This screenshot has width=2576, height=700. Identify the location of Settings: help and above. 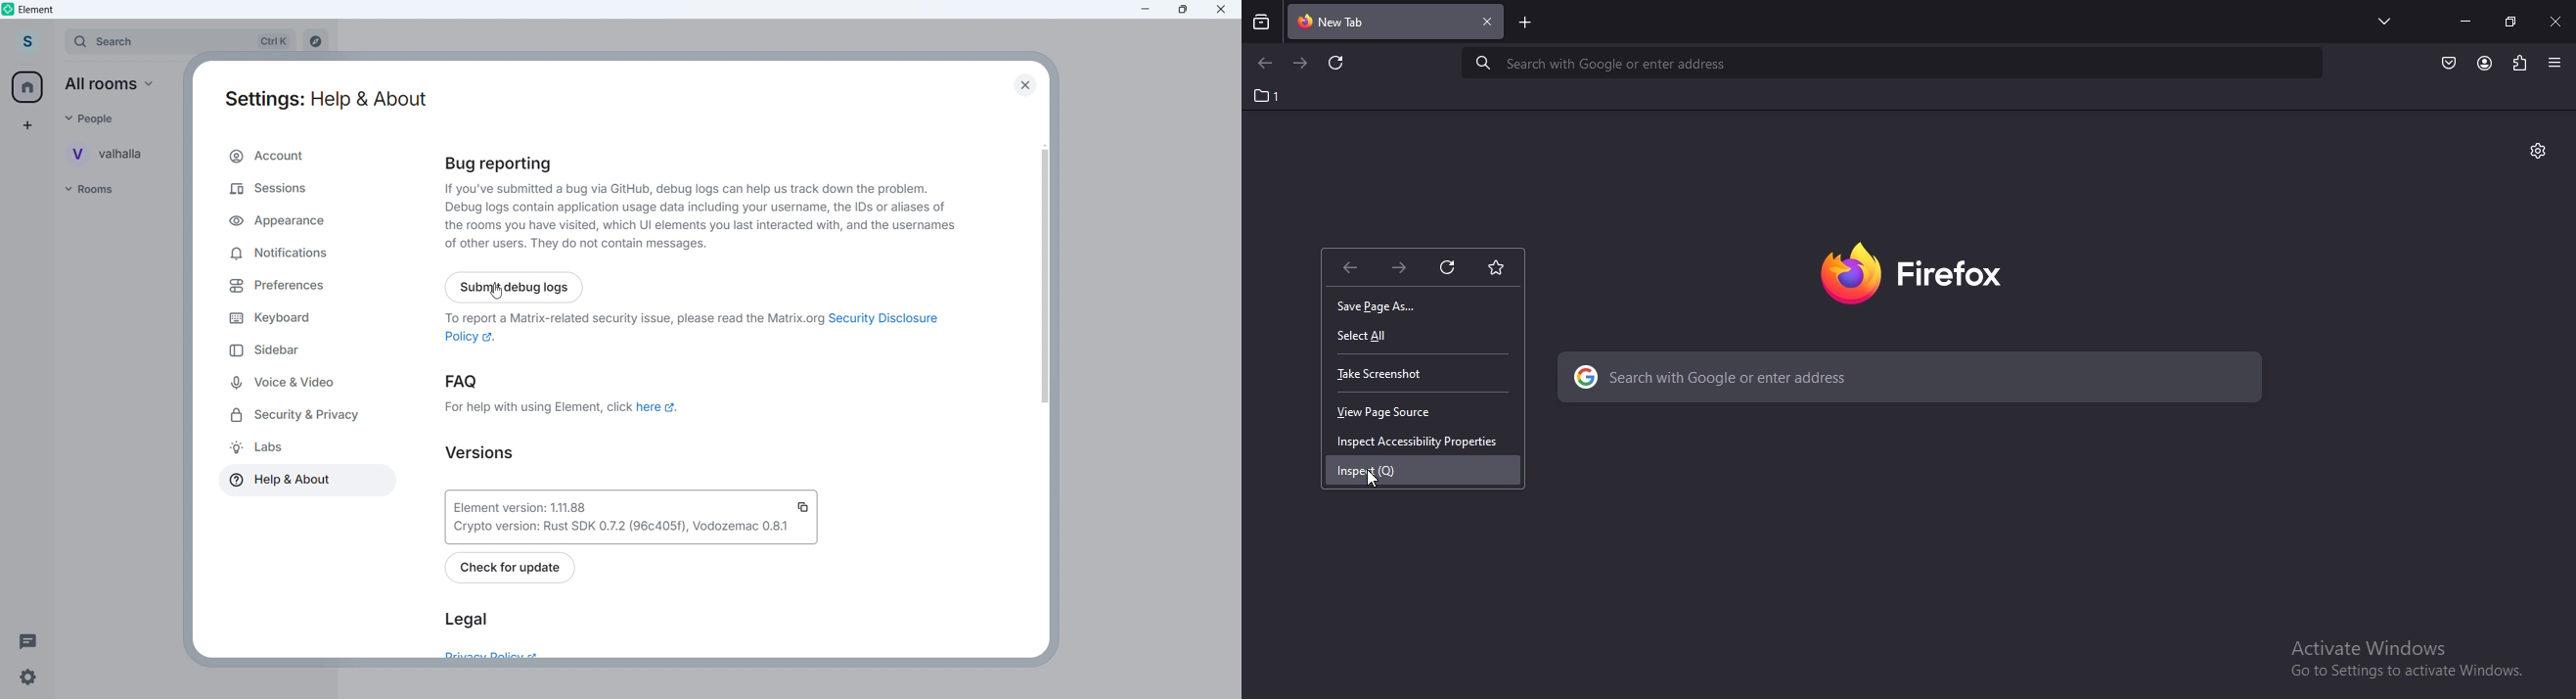
(325, 100).